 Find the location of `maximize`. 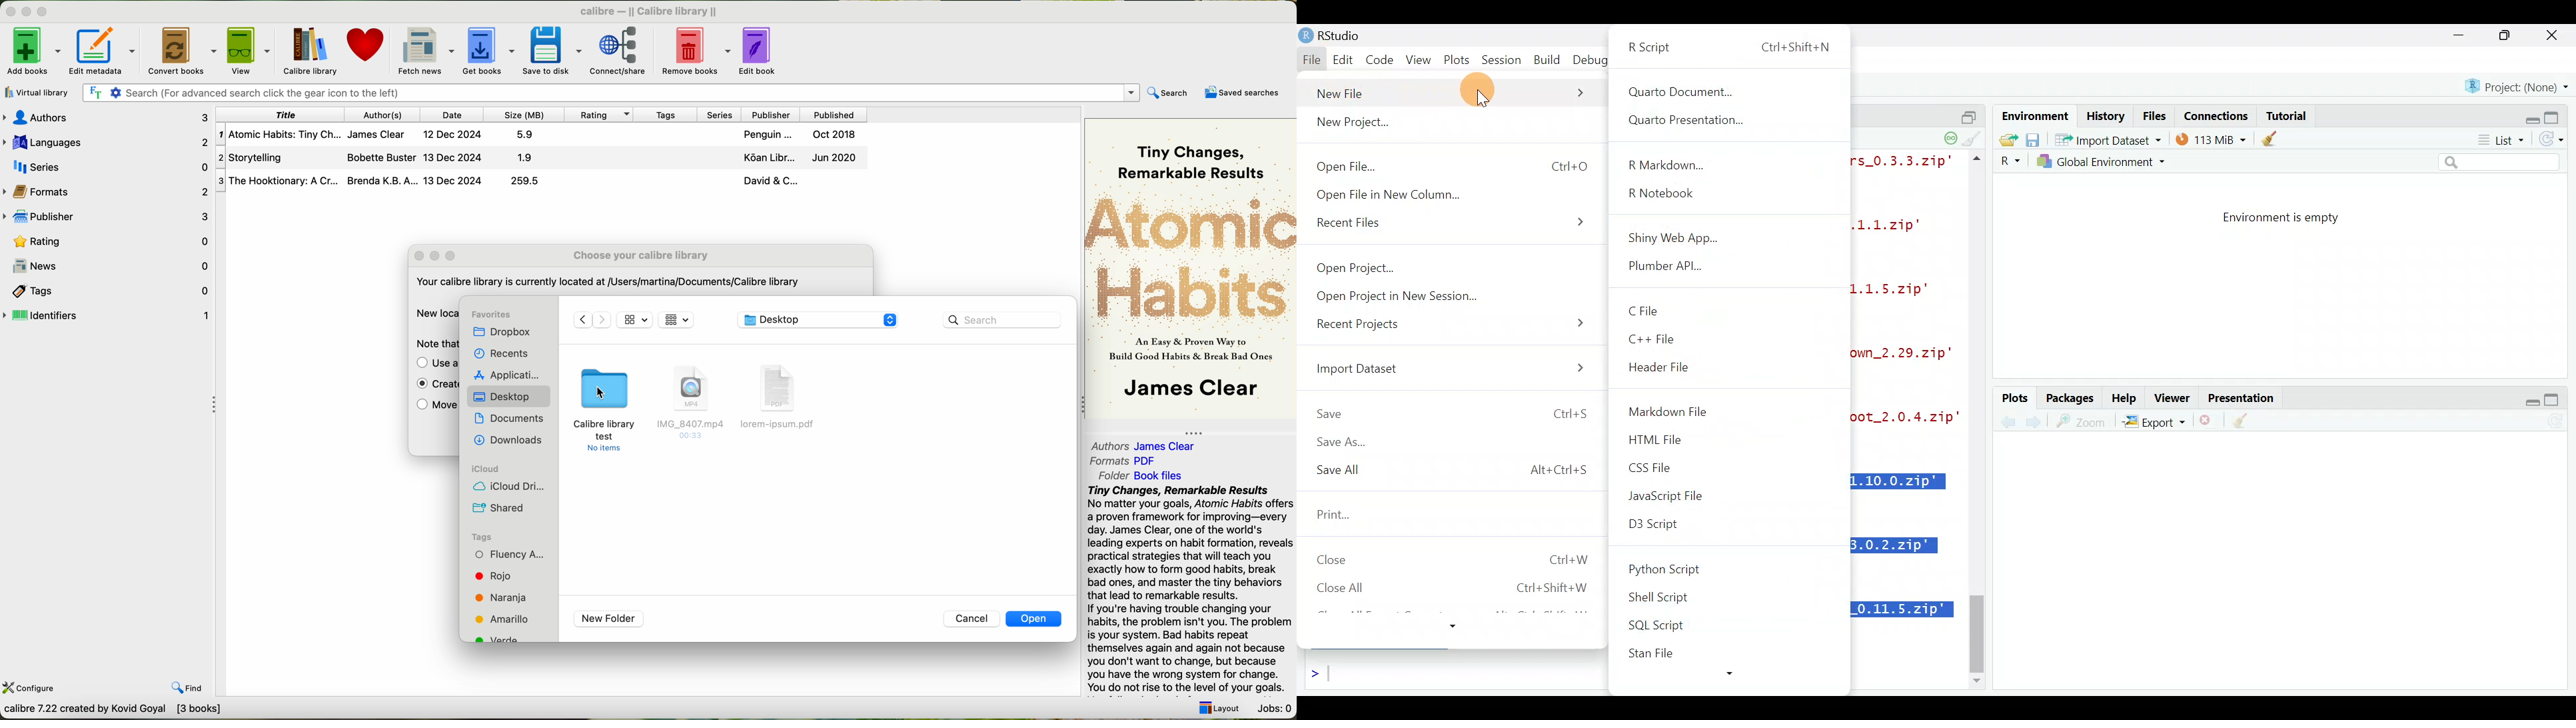

maximize is located at coordinates (2508, 35).